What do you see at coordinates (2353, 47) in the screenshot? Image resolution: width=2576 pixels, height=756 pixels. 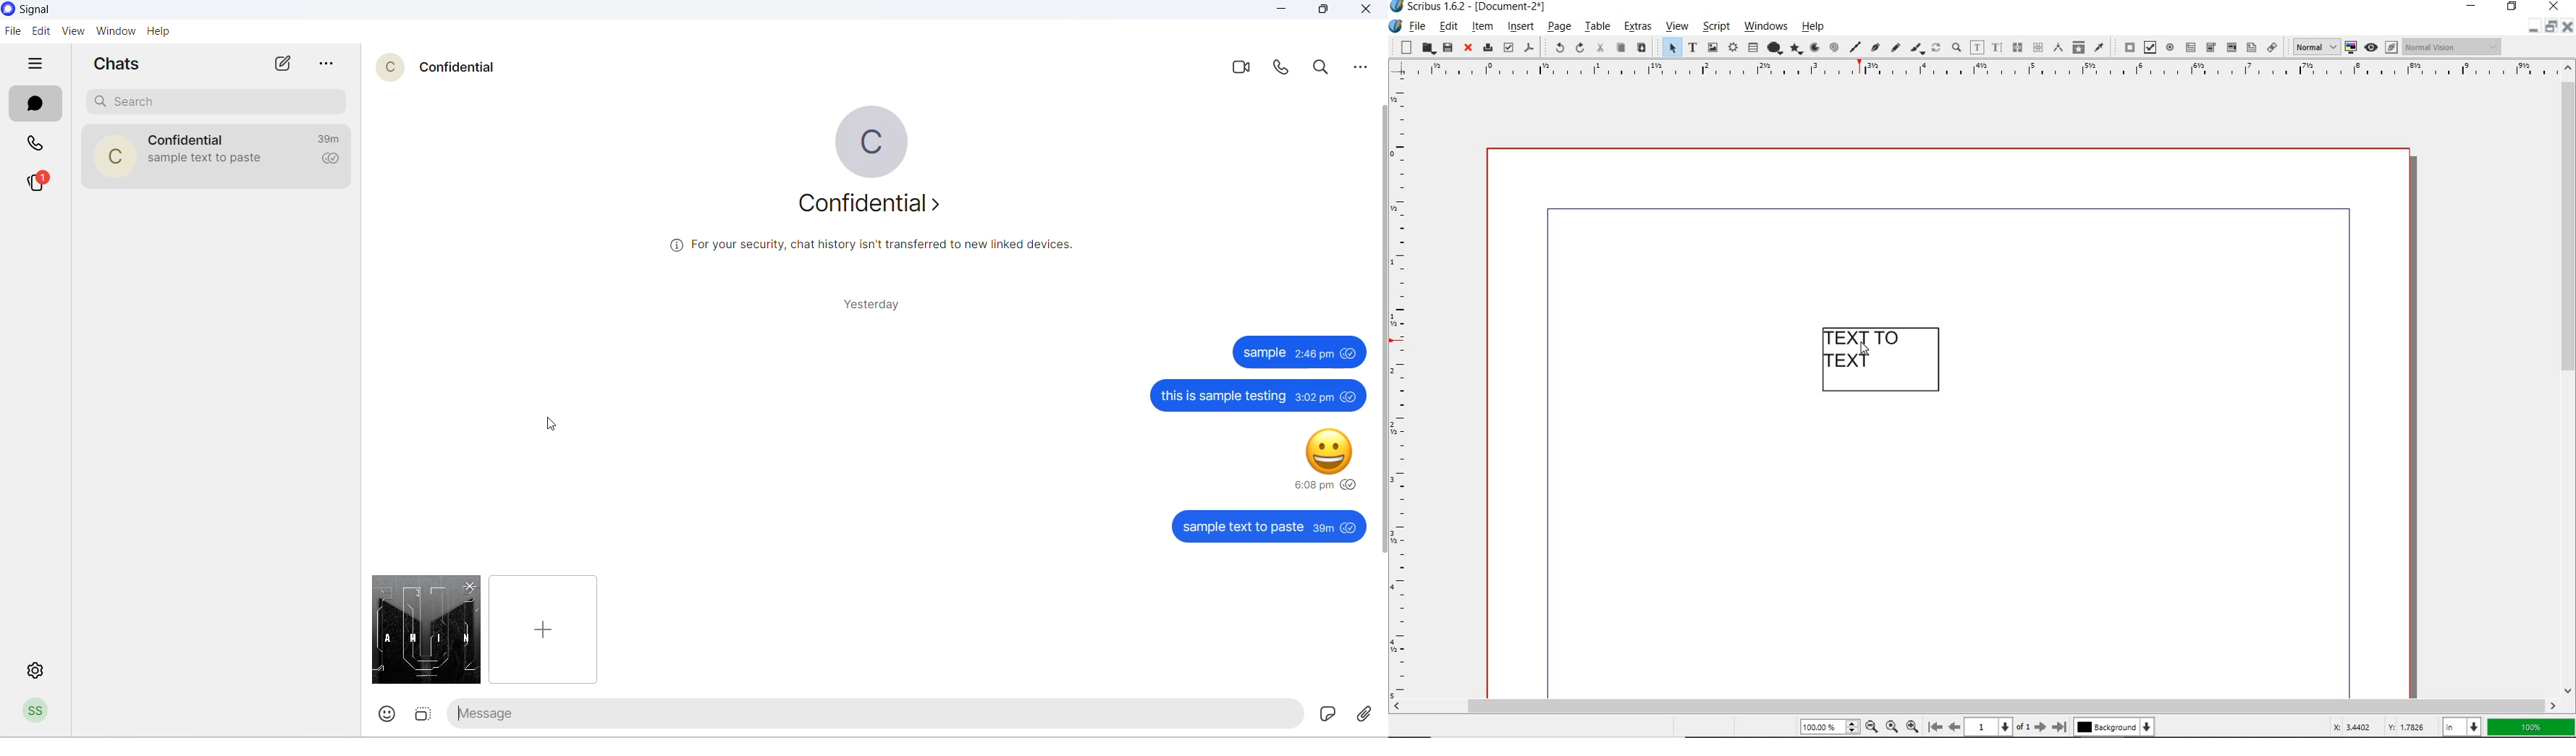 I see `toggle color` at bounding box center [2353, 47].